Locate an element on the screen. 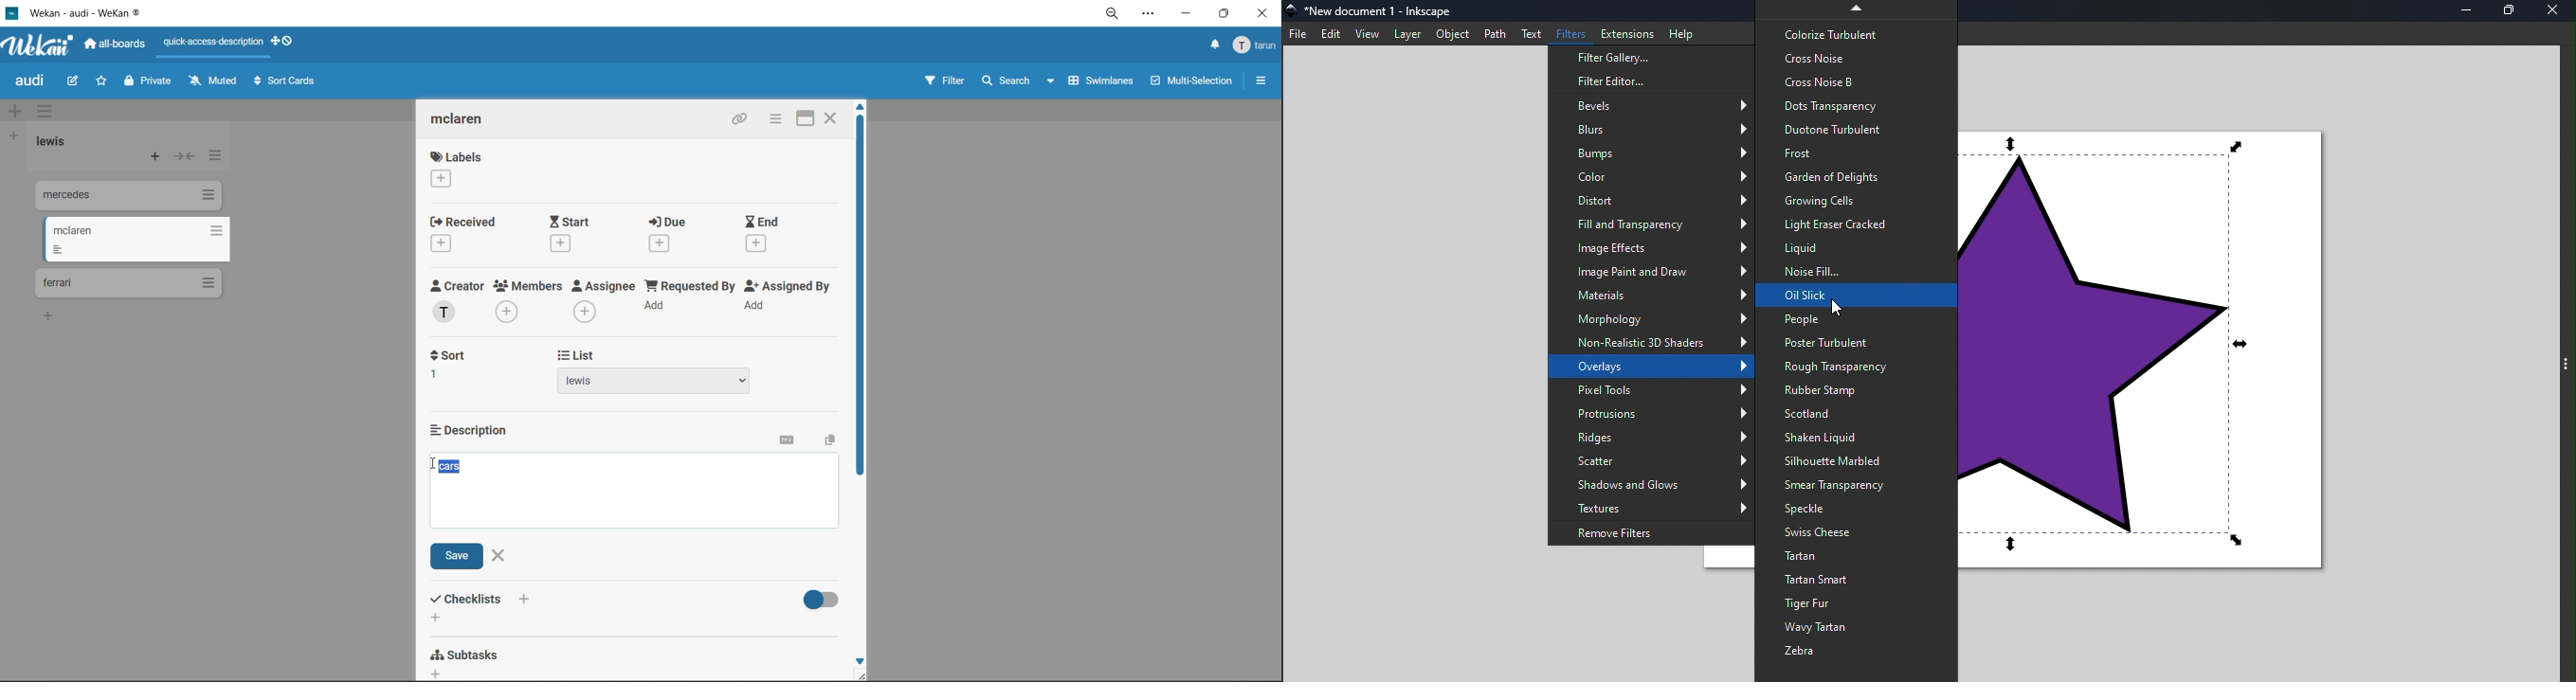  Filter gallery is located at coordinates (1649, 59).